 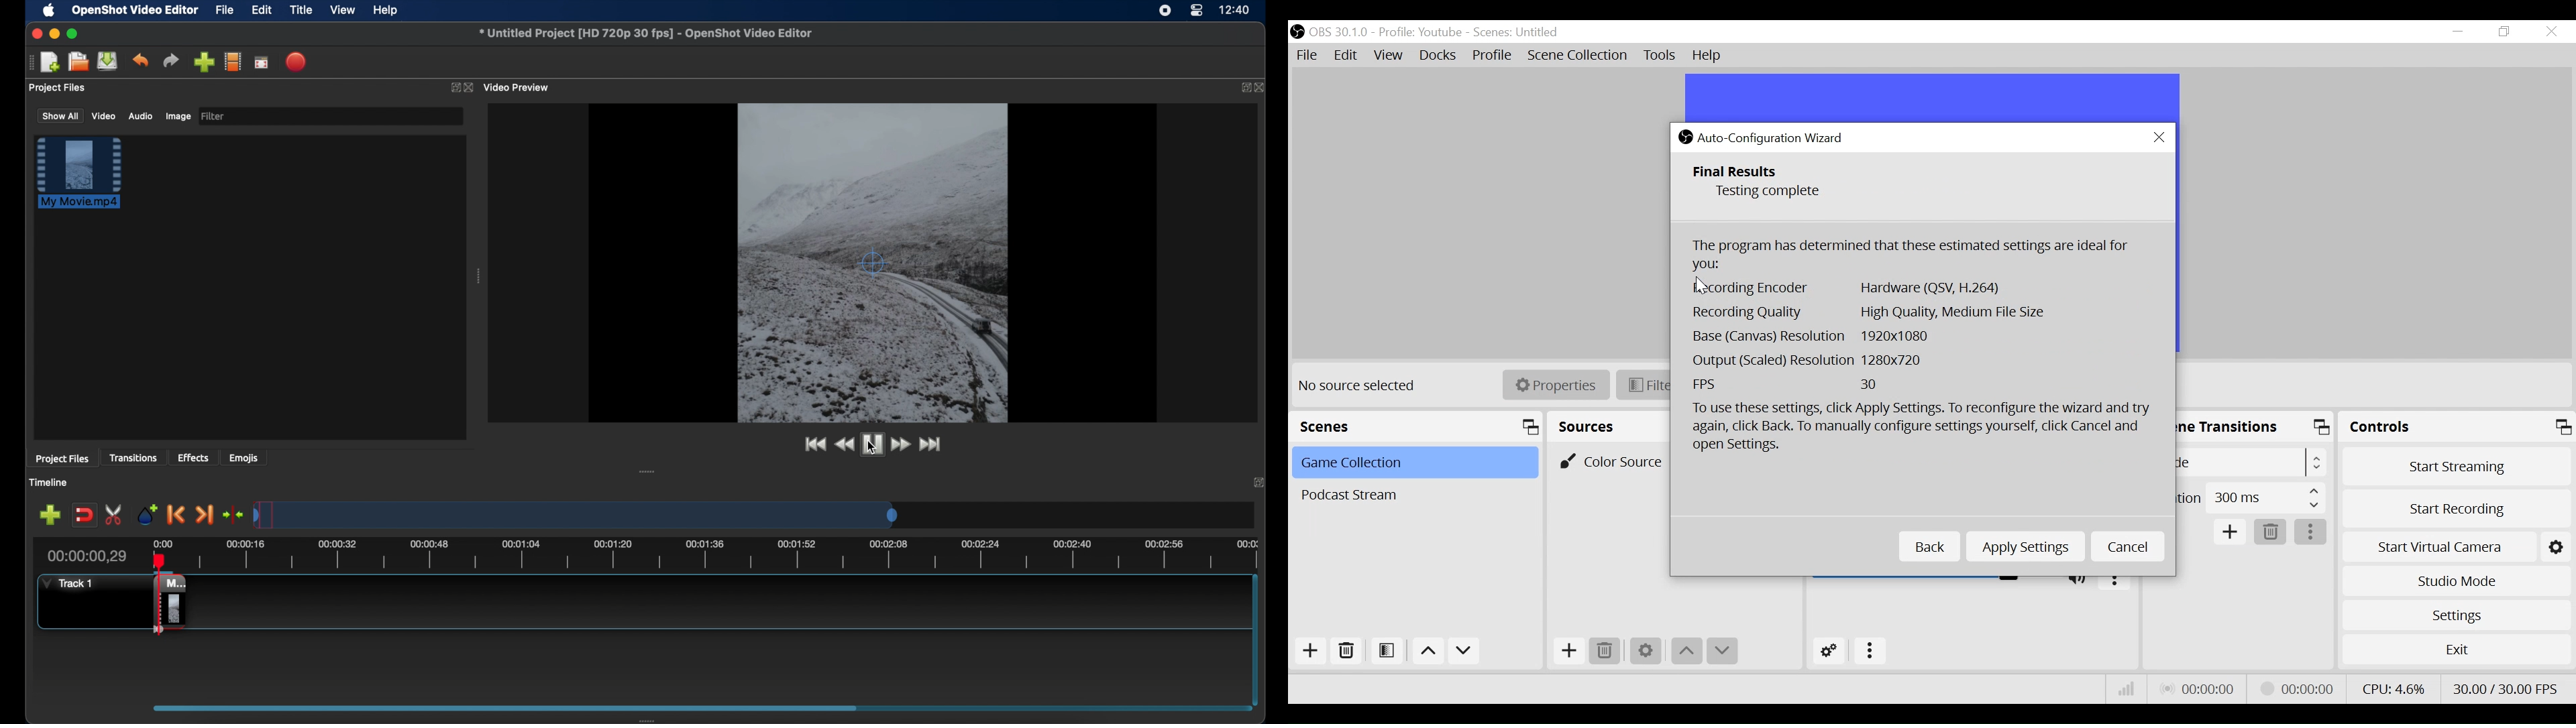 What do you see at coordinates (232, 514) in the screenshot?
I see `center playhead on the timeline` at bounding box center [232, 514].